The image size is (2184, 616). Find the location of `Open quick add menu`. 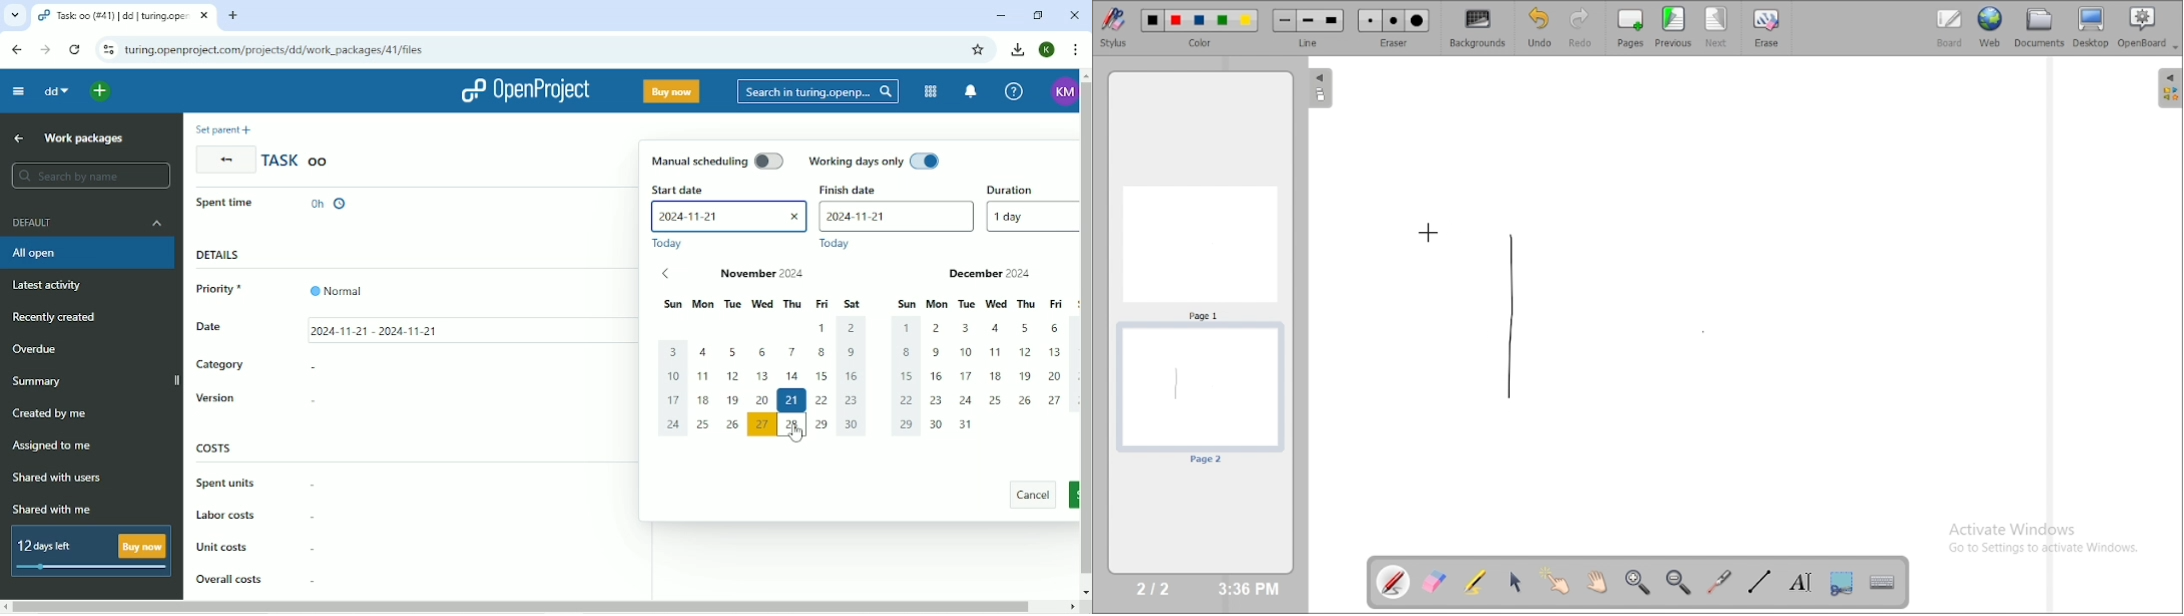

Open quick add menu is located at coordinates (101, 91).